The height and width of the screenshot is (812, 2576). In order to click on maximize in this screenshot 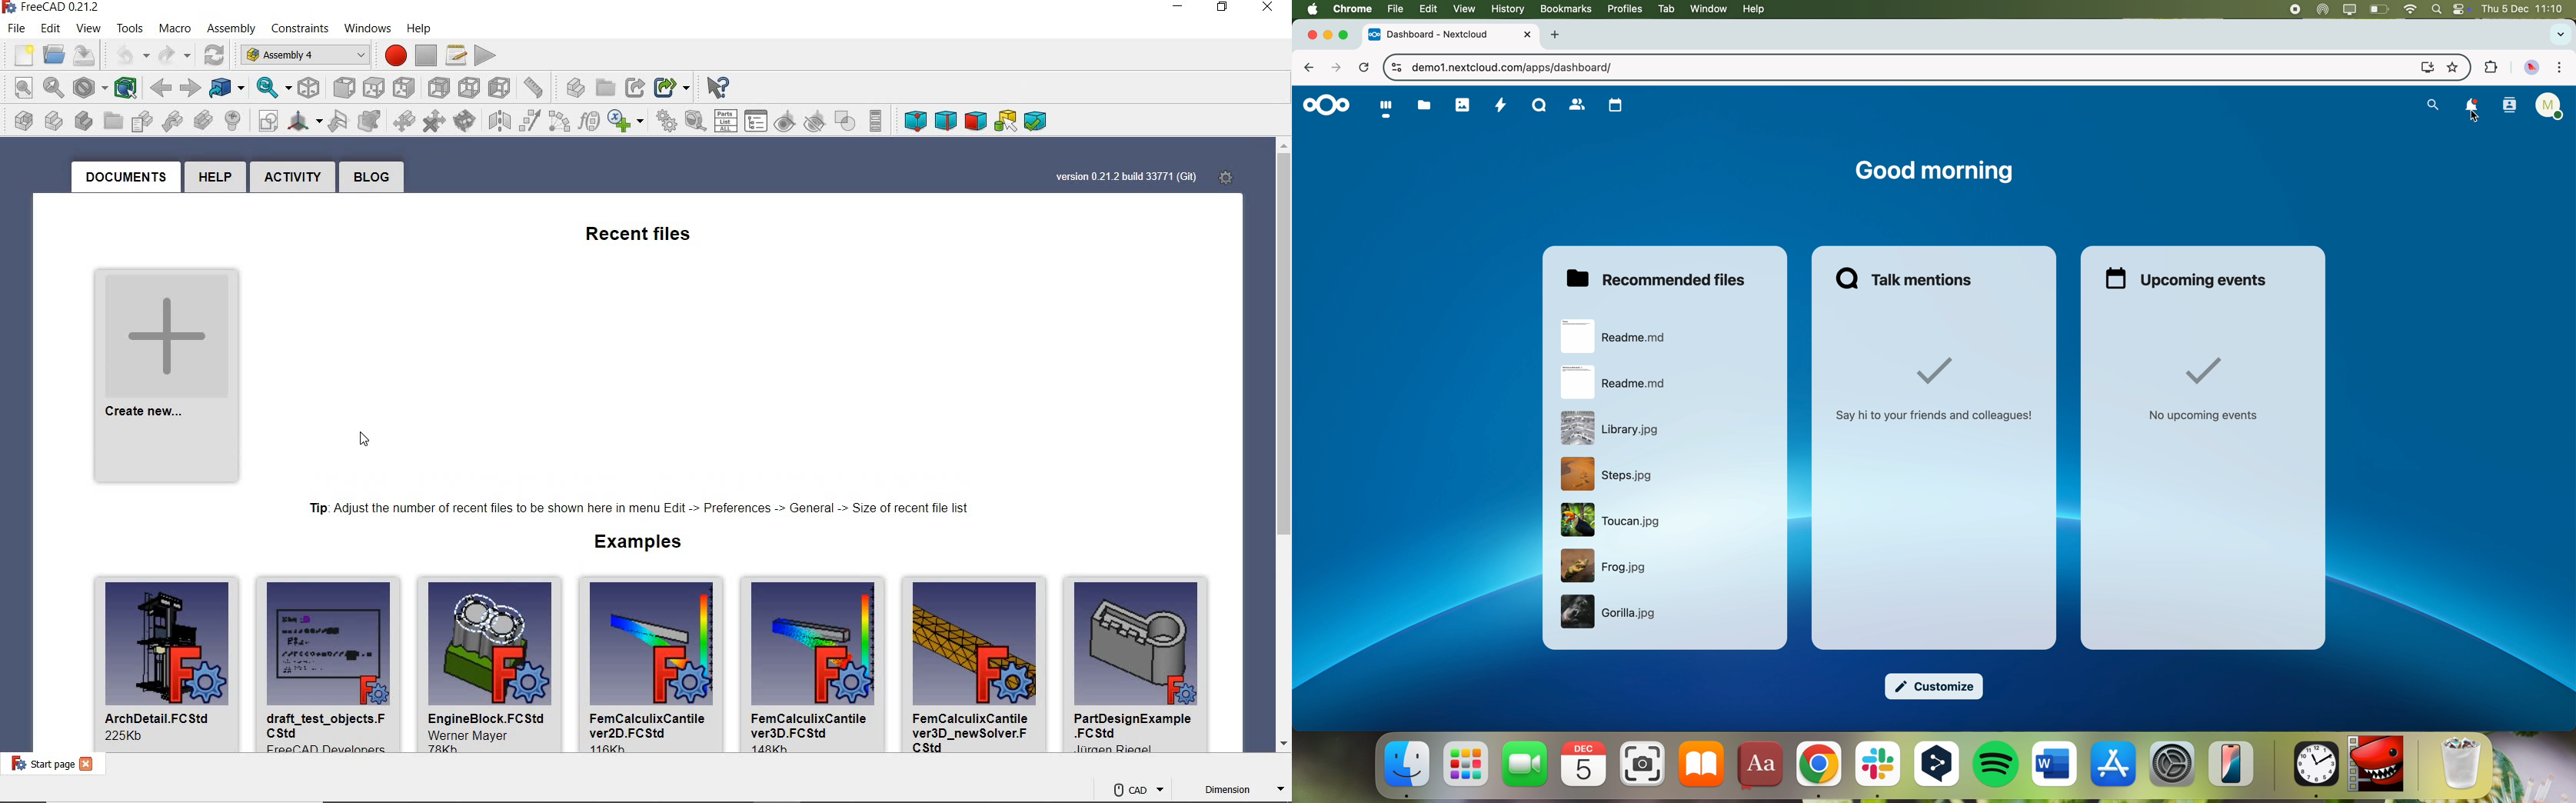, I will do `click(1347, 36)`.